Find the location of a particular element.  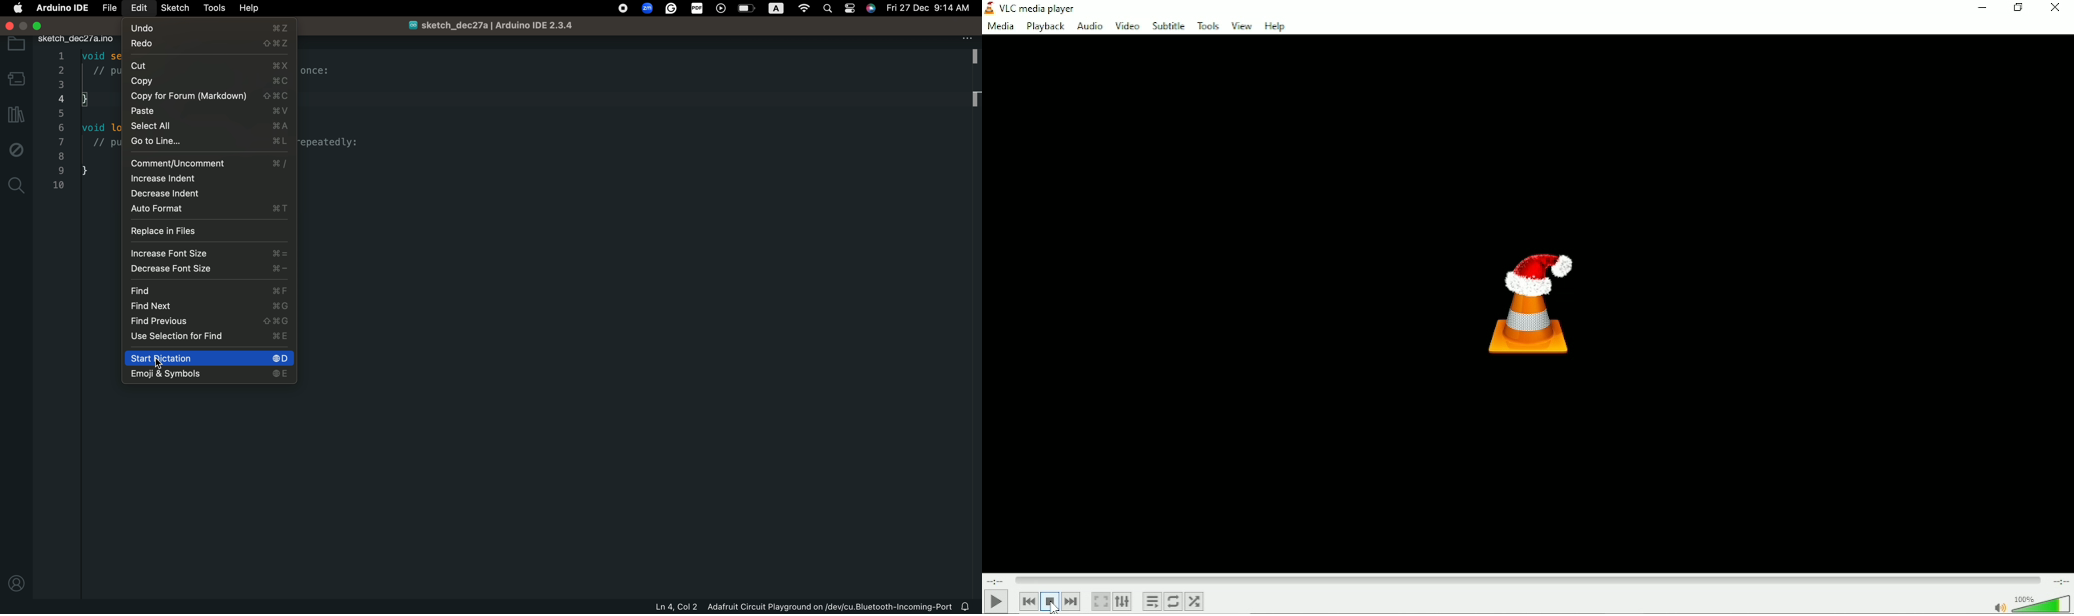

board manager is located at coordinates (16, 79).